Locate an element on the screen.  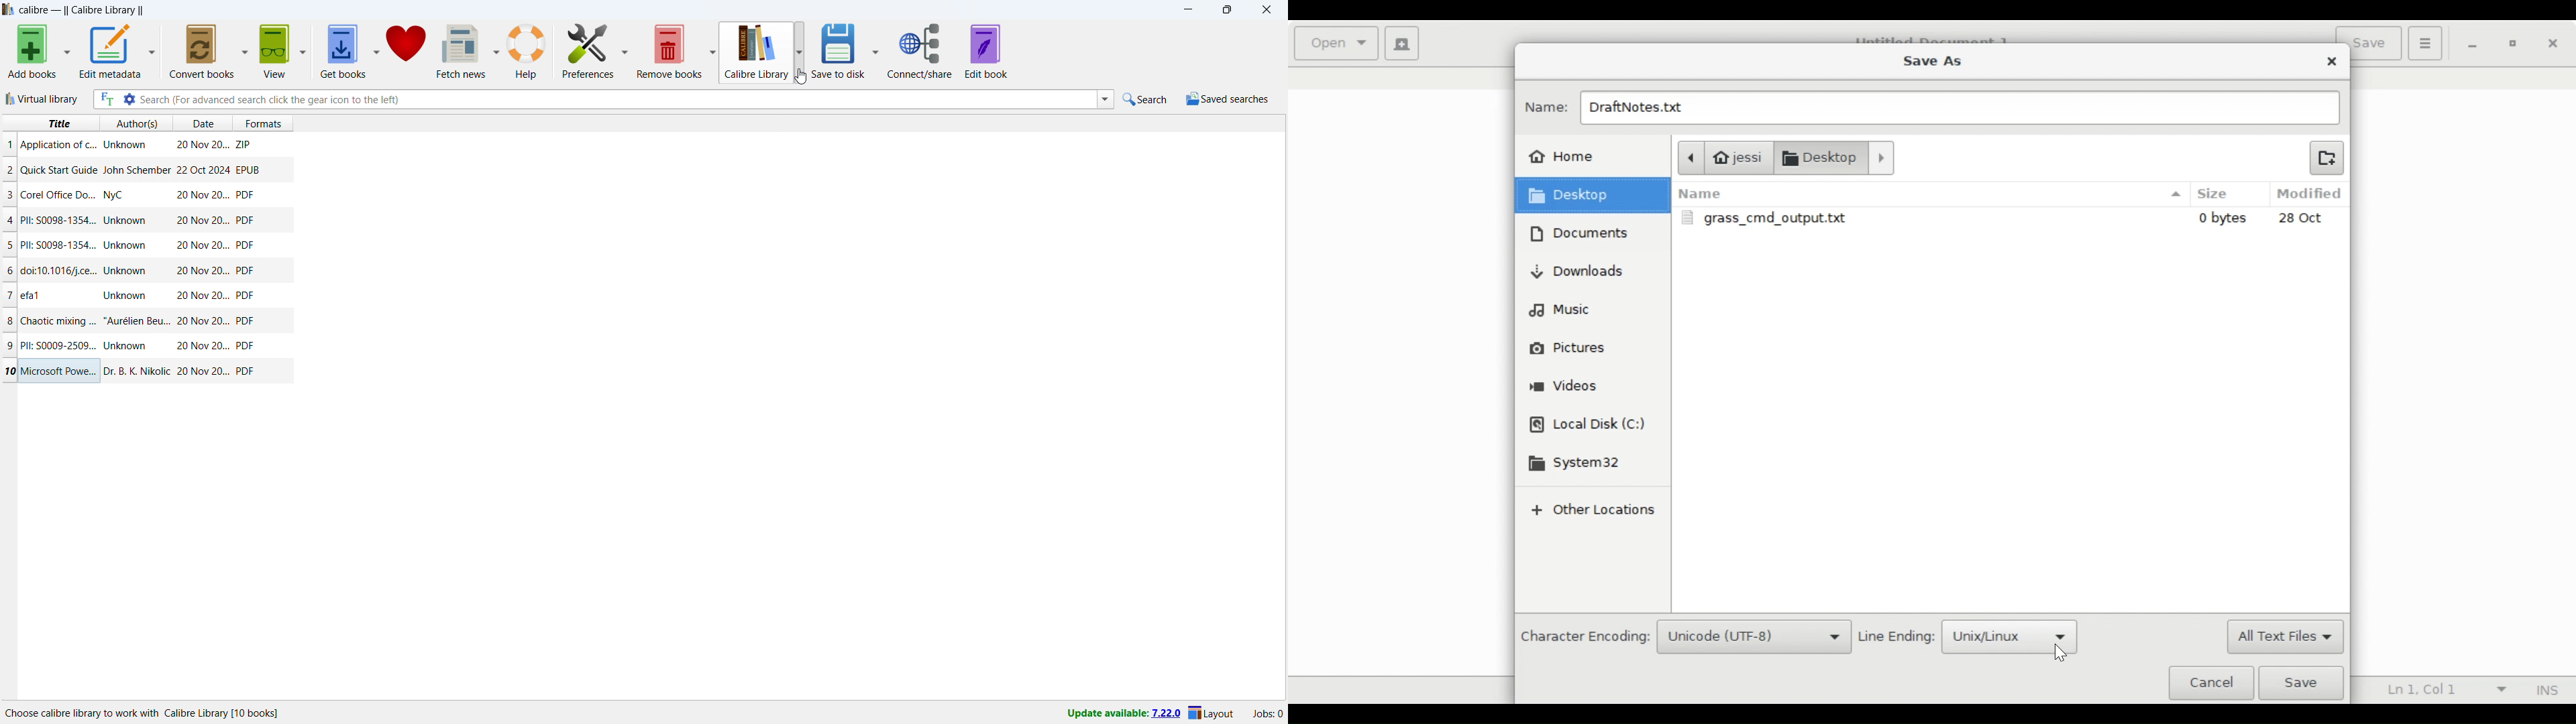
Author is located at coordinates (135, 369).